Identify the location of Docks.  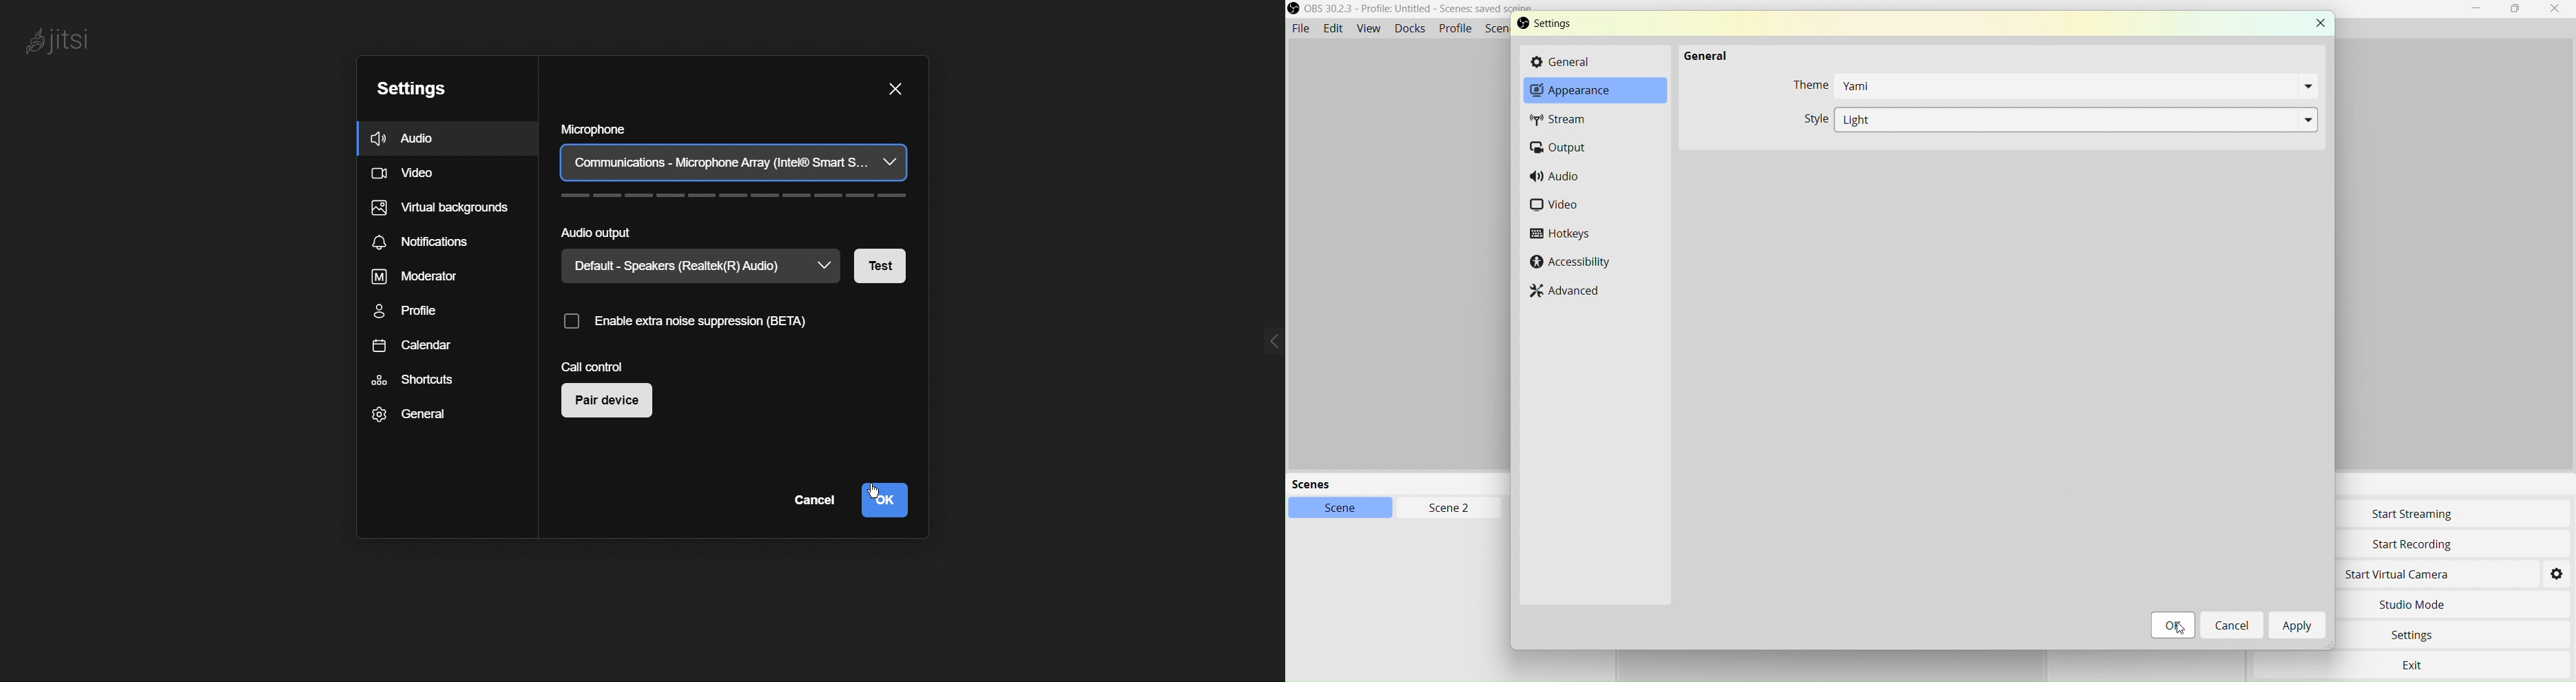
(1408, 28).